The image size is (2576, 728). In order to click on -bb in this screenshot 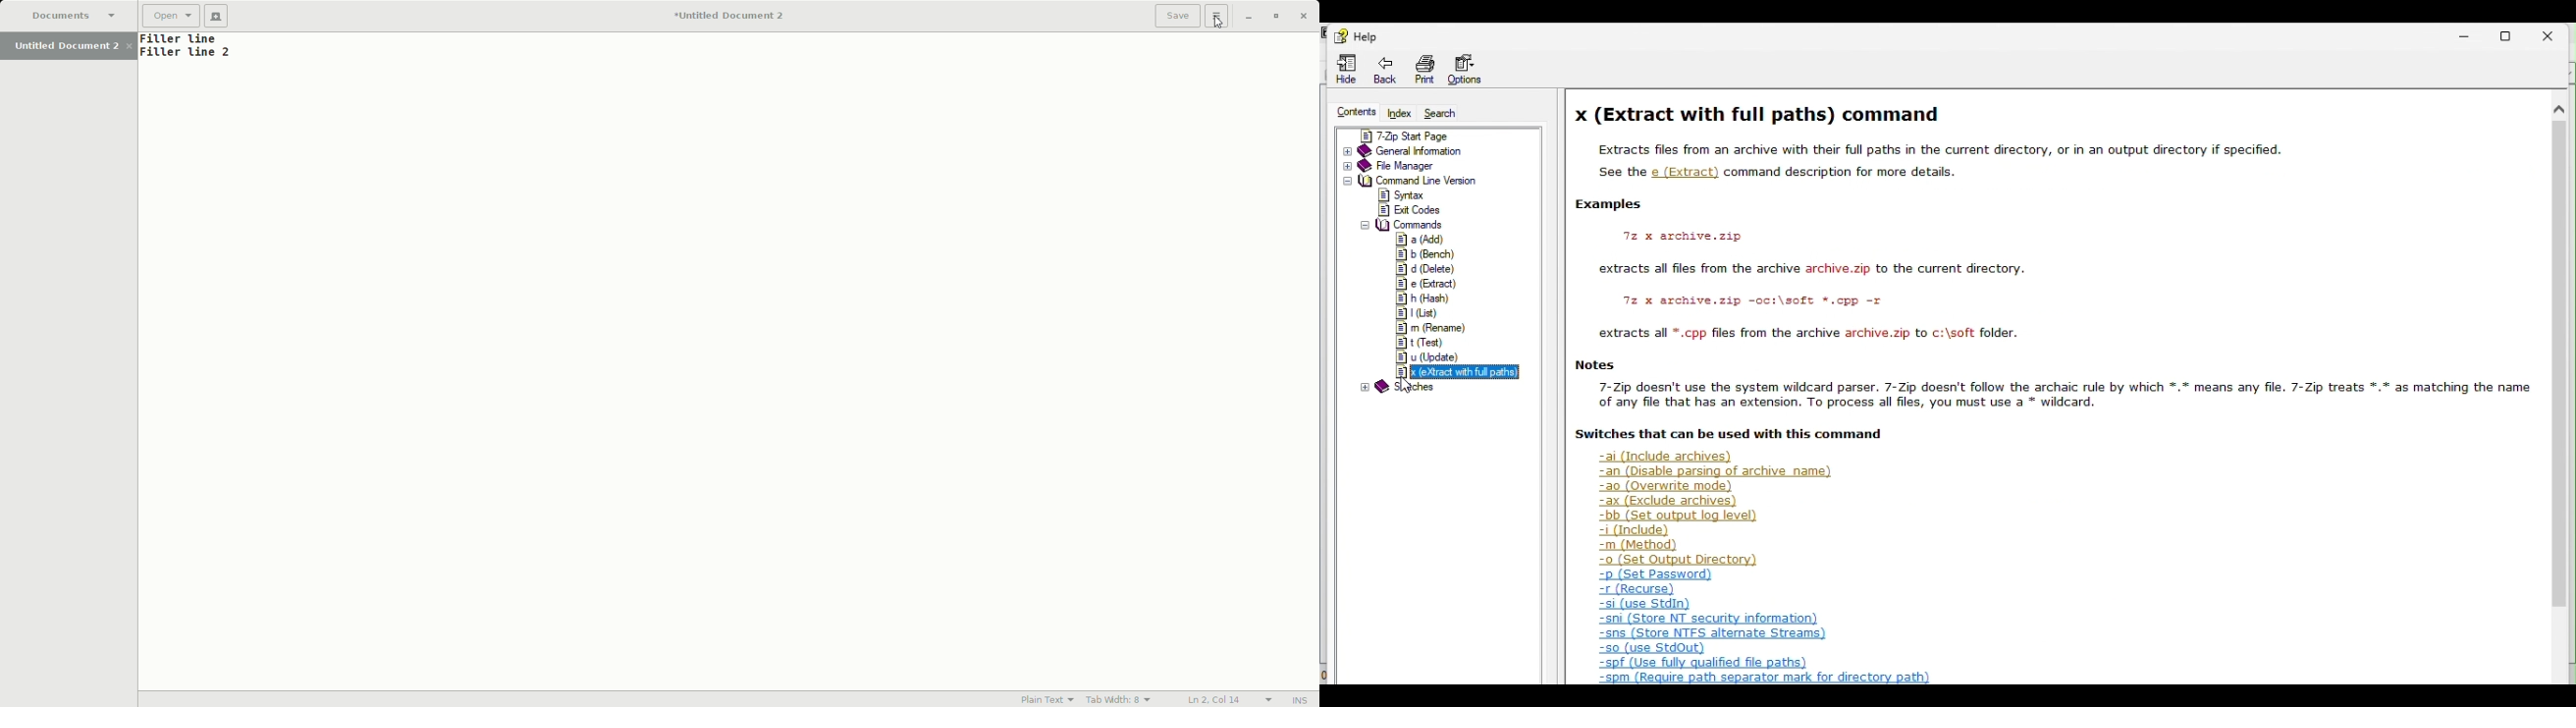, I will do `click(1685, 516)`.